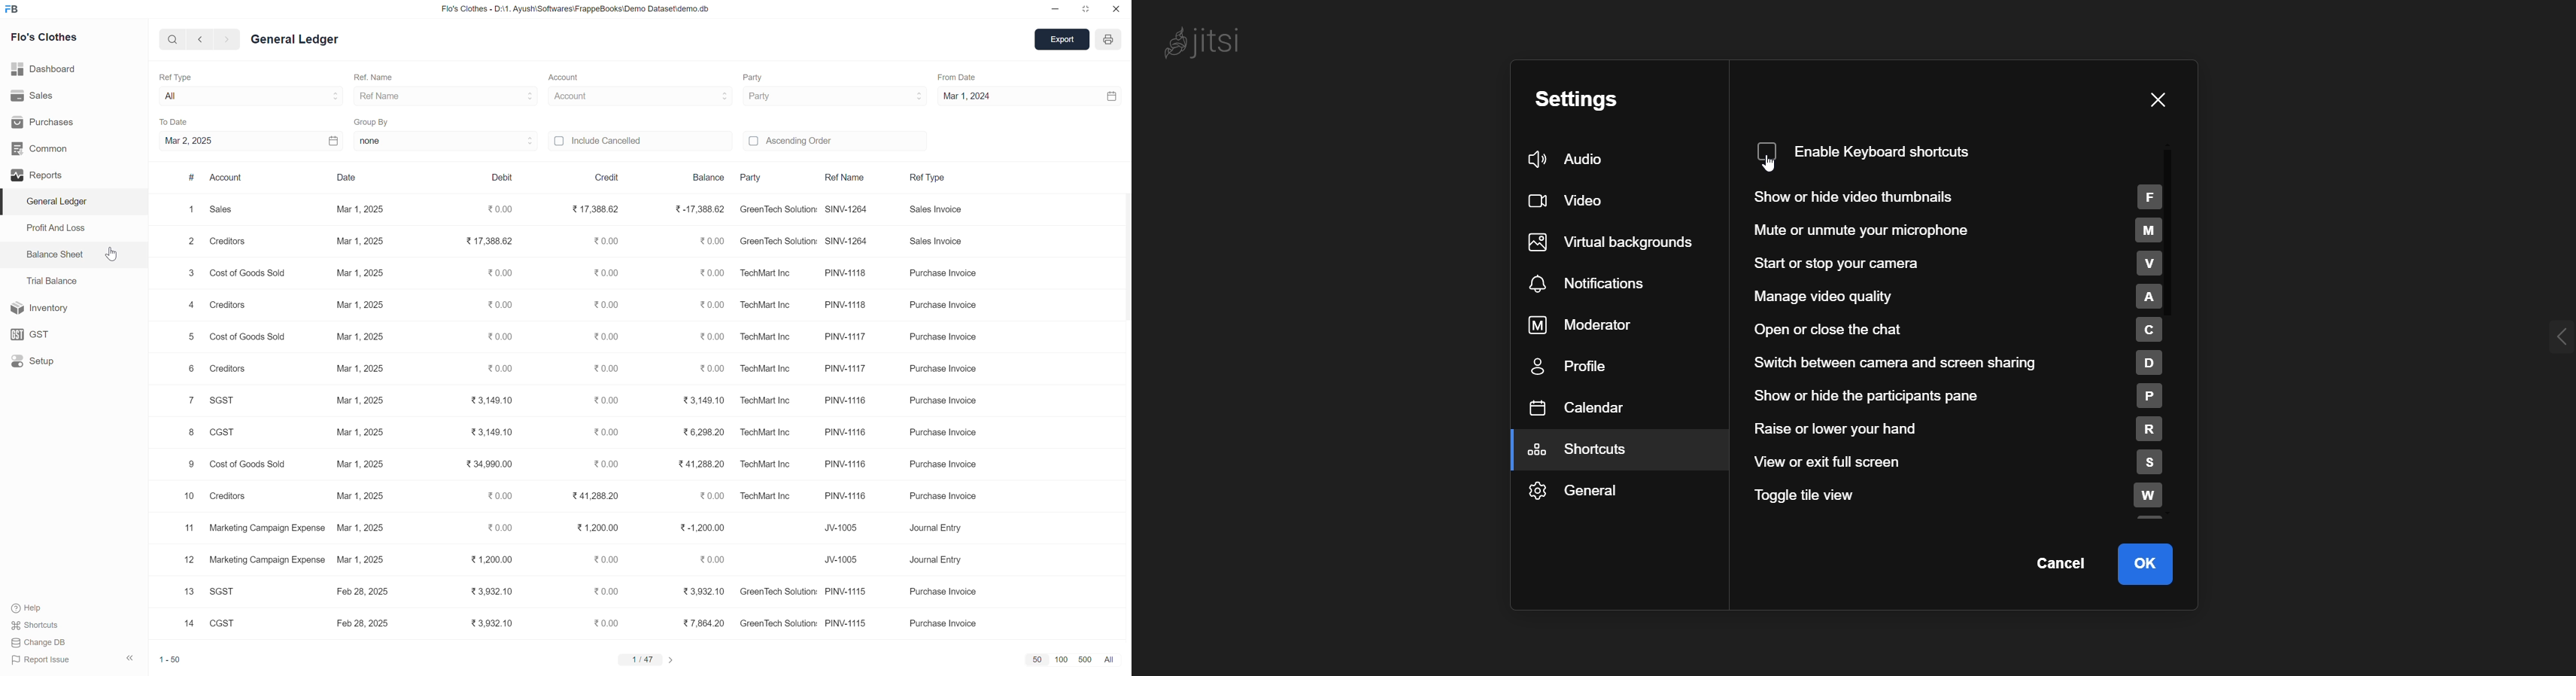 This screenshot has height=700, width=2576. What do you see at coordinates (223, 39) in the screenshot?
I see `forward` at bounding box center [223, 39].